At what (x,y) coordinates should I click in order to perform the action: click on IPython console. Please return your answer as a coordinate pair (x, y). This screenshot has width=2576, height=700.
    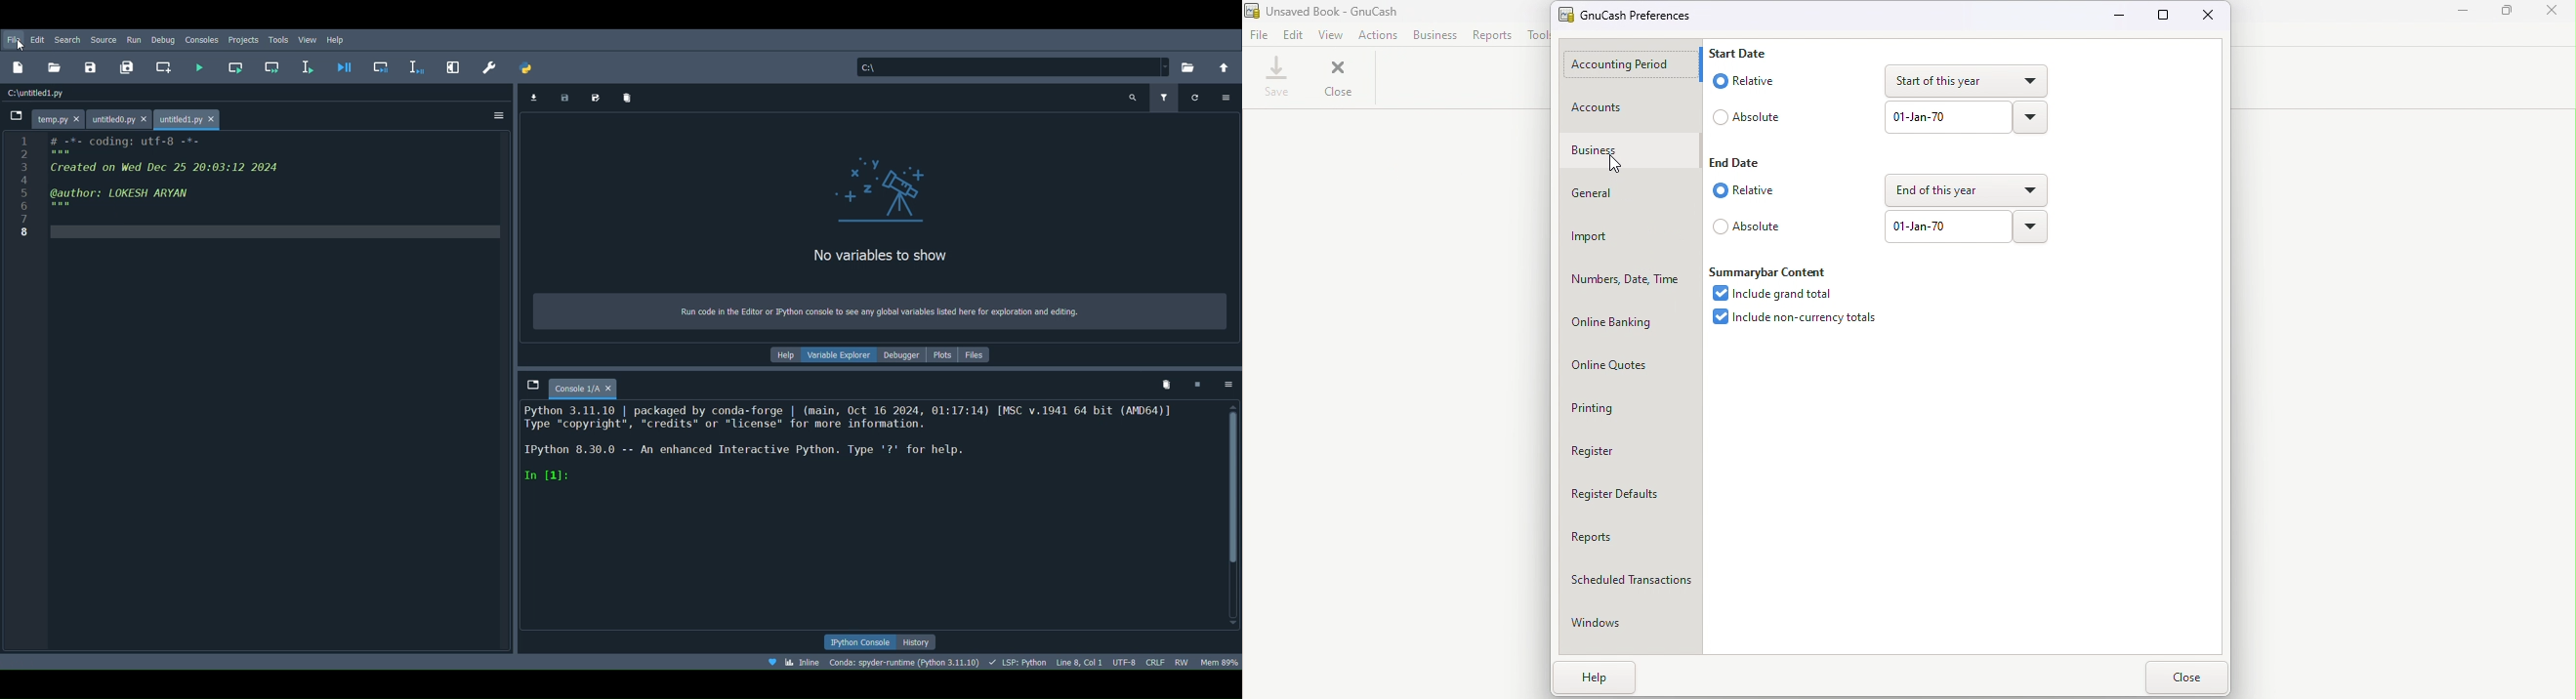
    Looking at the image, I should click on (855, 641).